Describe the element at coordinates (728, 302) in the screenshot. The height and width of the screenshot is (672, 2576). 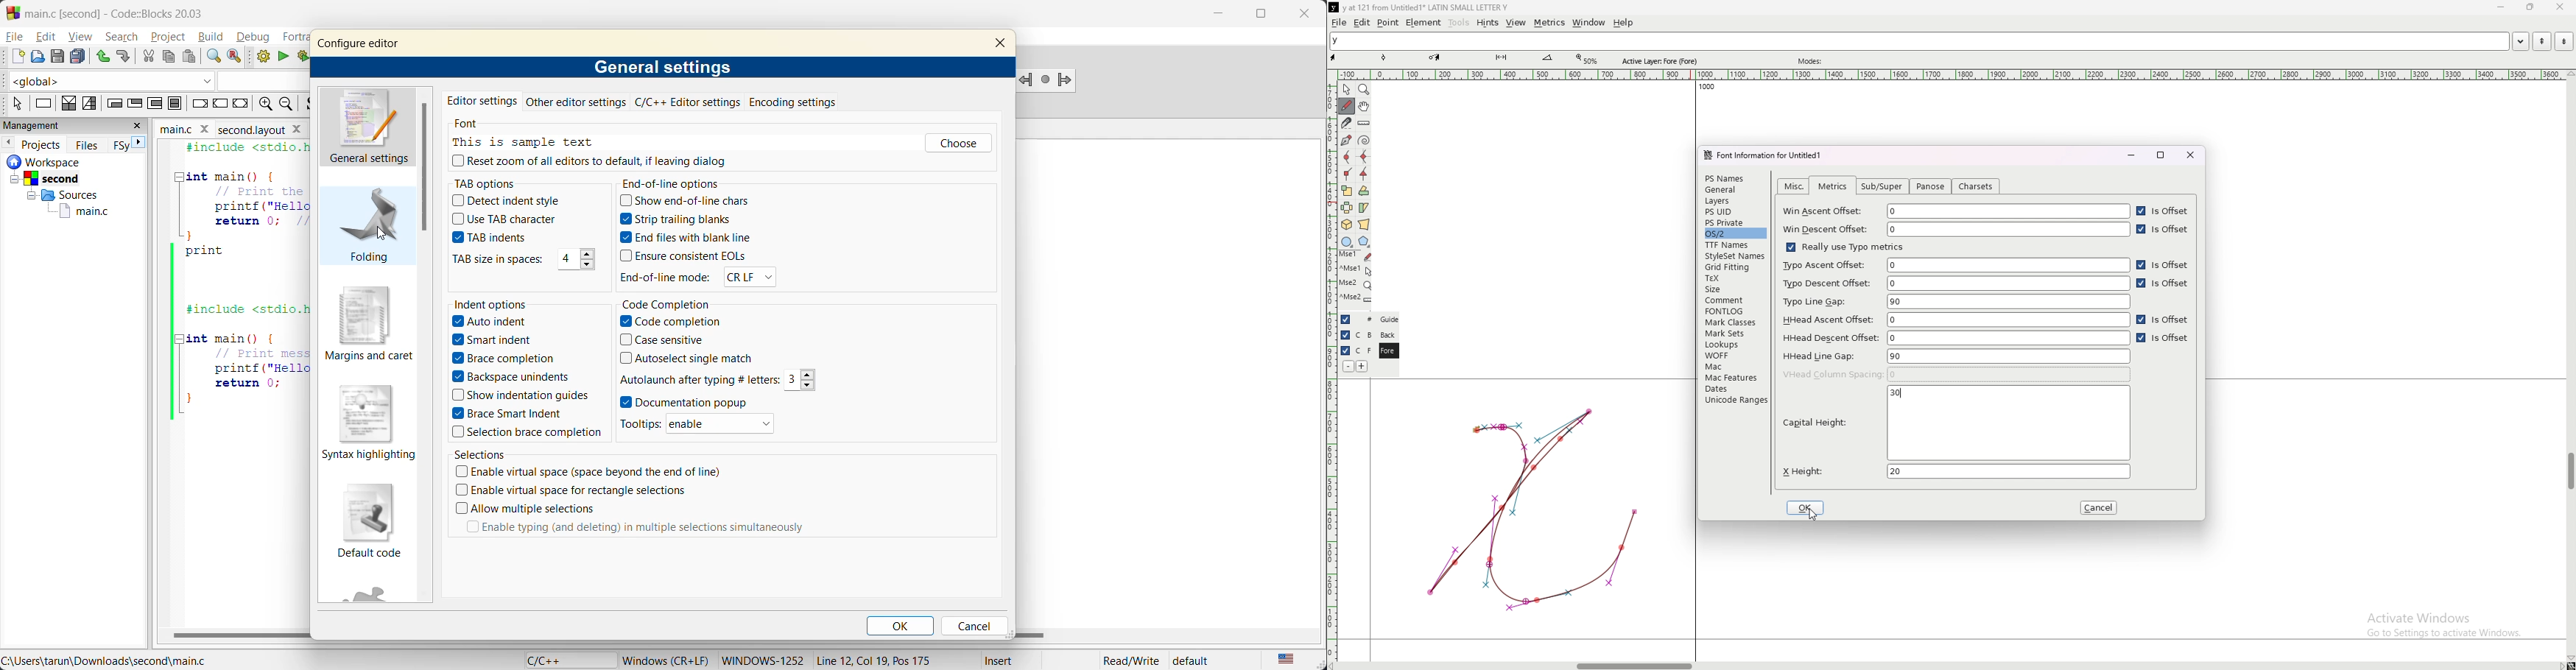
I see `code completion` at that location.